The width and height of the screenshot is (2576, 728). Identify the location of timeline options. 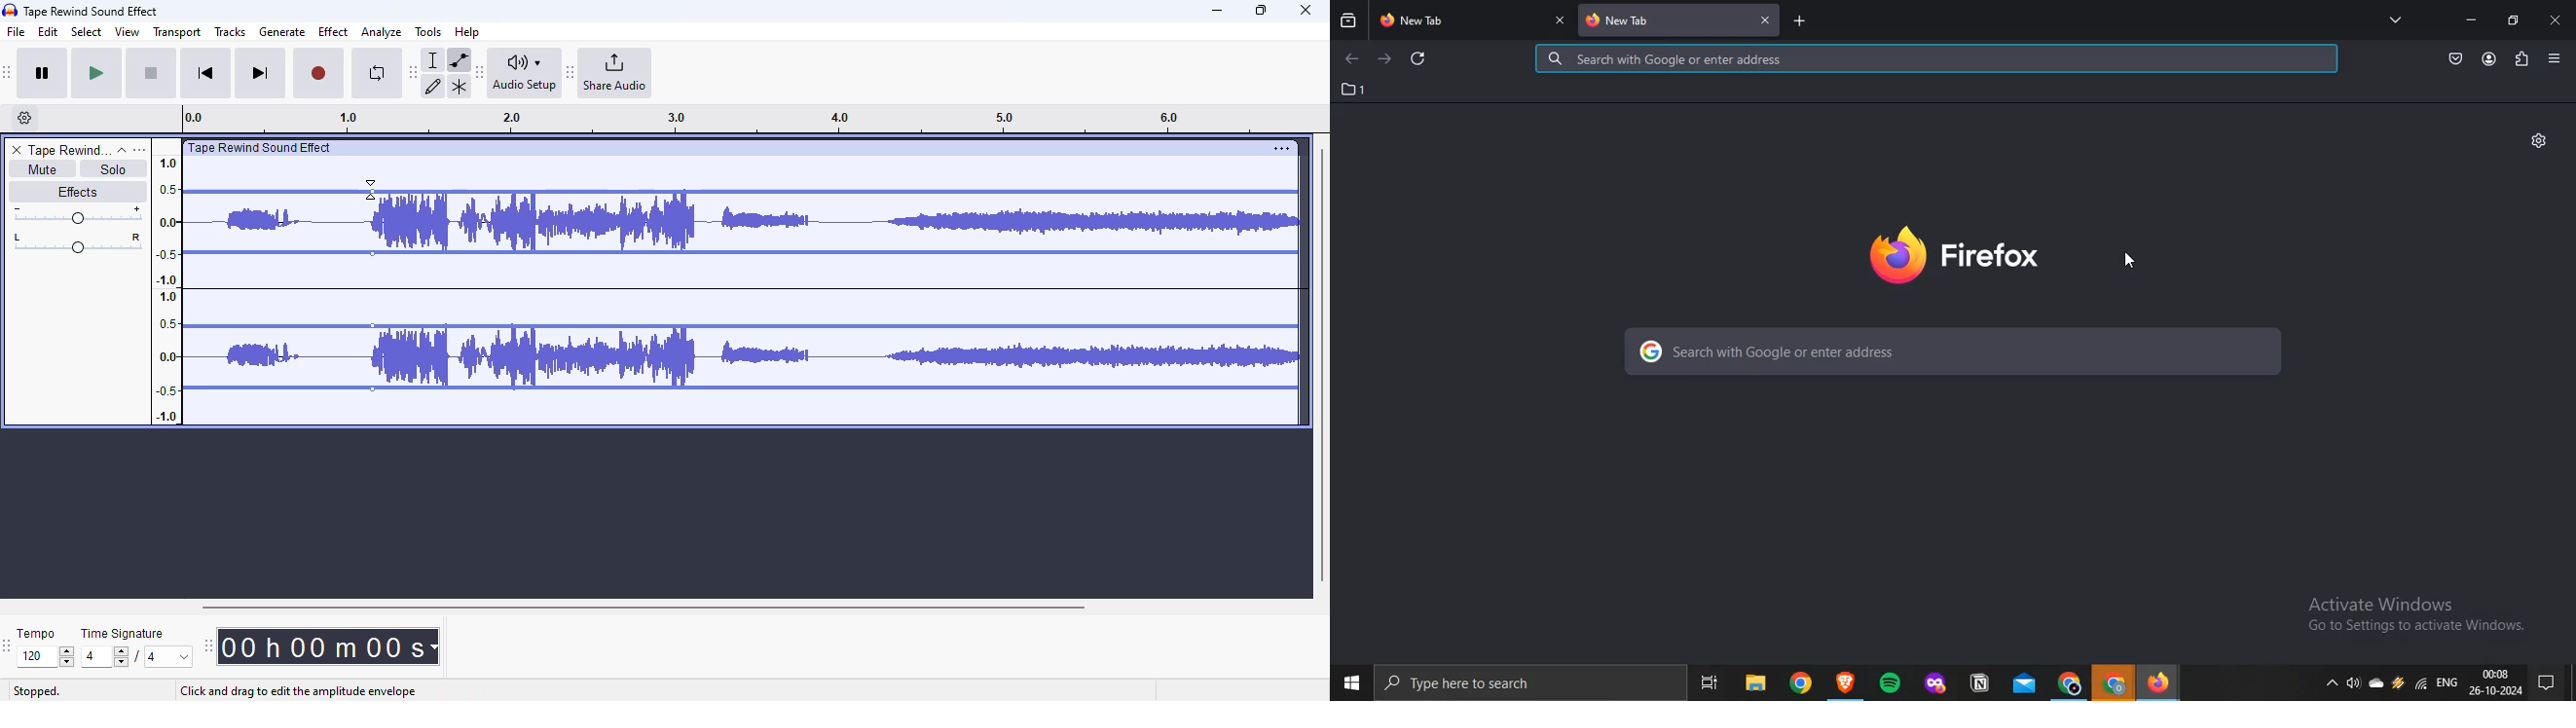
(25, 118).